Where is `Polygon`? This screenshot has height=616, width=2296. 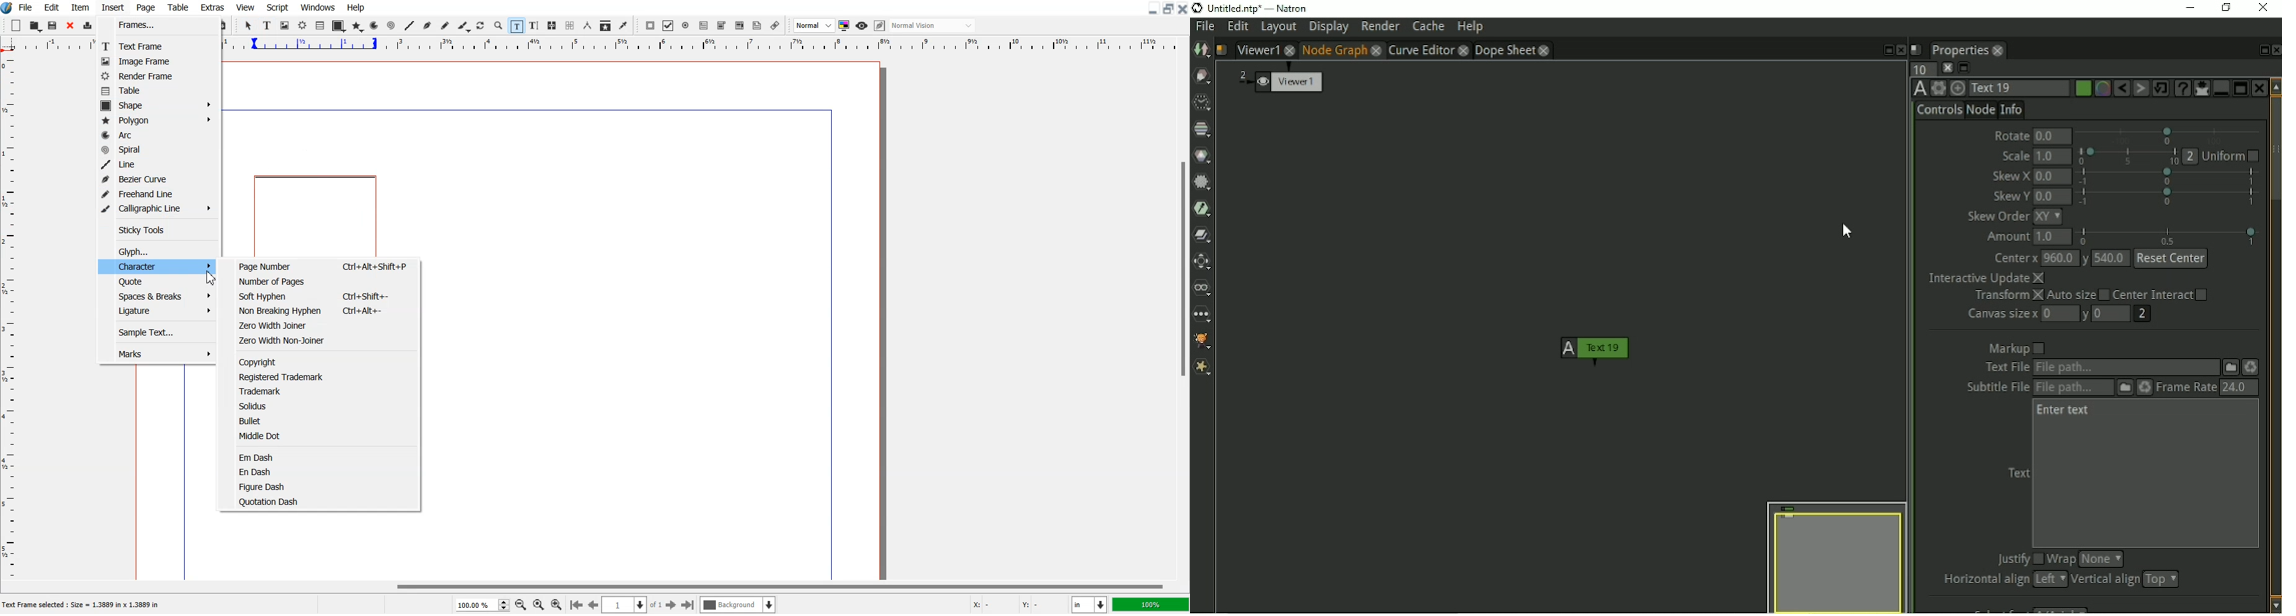 Polygon is located at coordinates (158, 121).